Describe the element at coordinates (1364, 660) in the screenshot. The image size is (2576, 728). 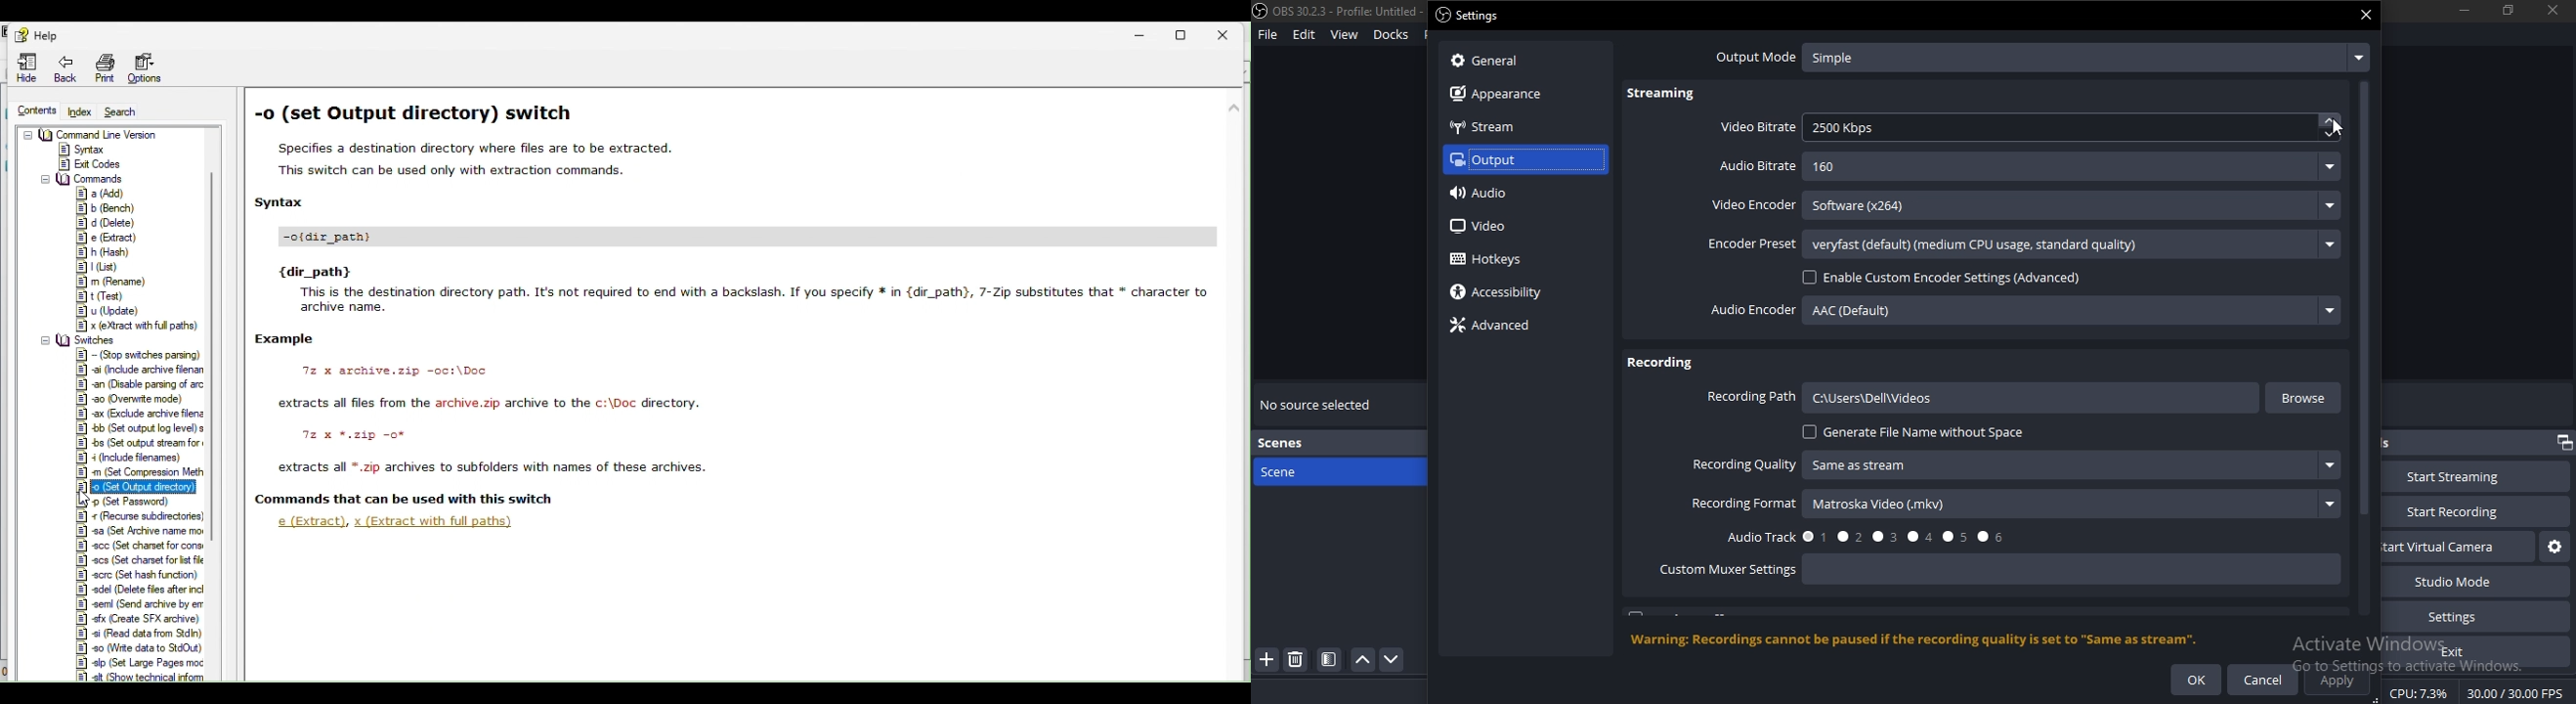
I see `move scene up ` at that location.